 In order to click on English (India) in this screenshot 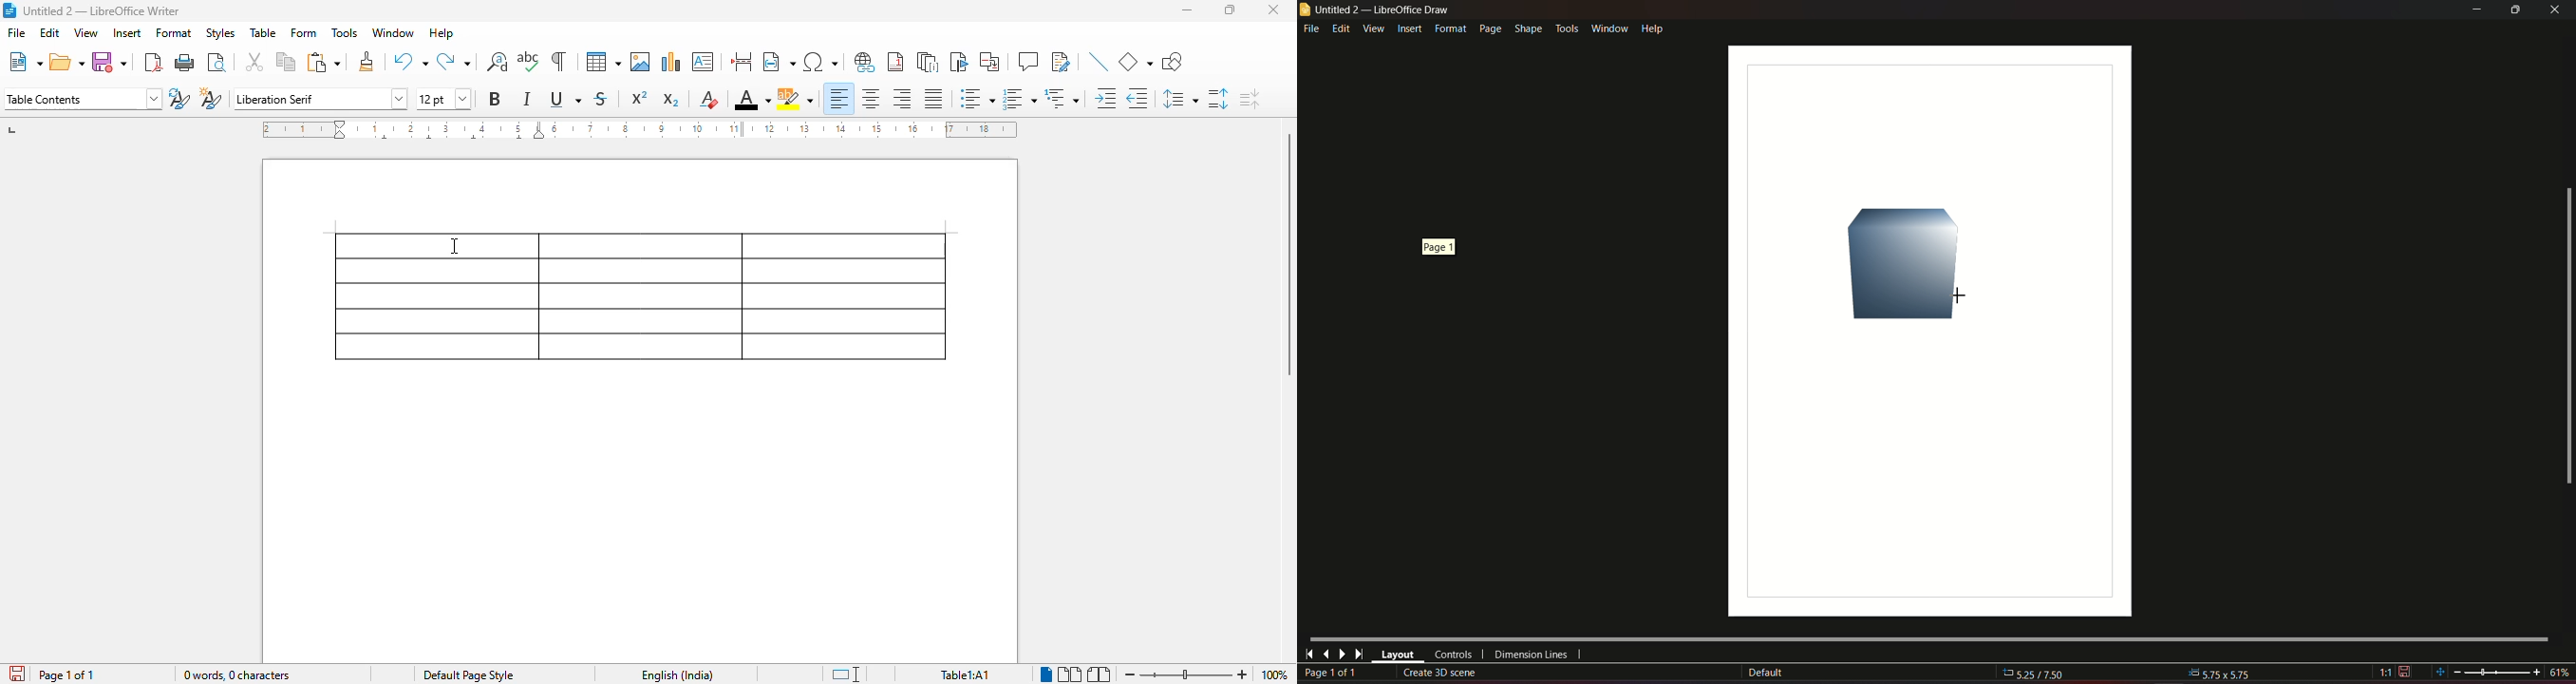, I will do `click(677, 674)`.